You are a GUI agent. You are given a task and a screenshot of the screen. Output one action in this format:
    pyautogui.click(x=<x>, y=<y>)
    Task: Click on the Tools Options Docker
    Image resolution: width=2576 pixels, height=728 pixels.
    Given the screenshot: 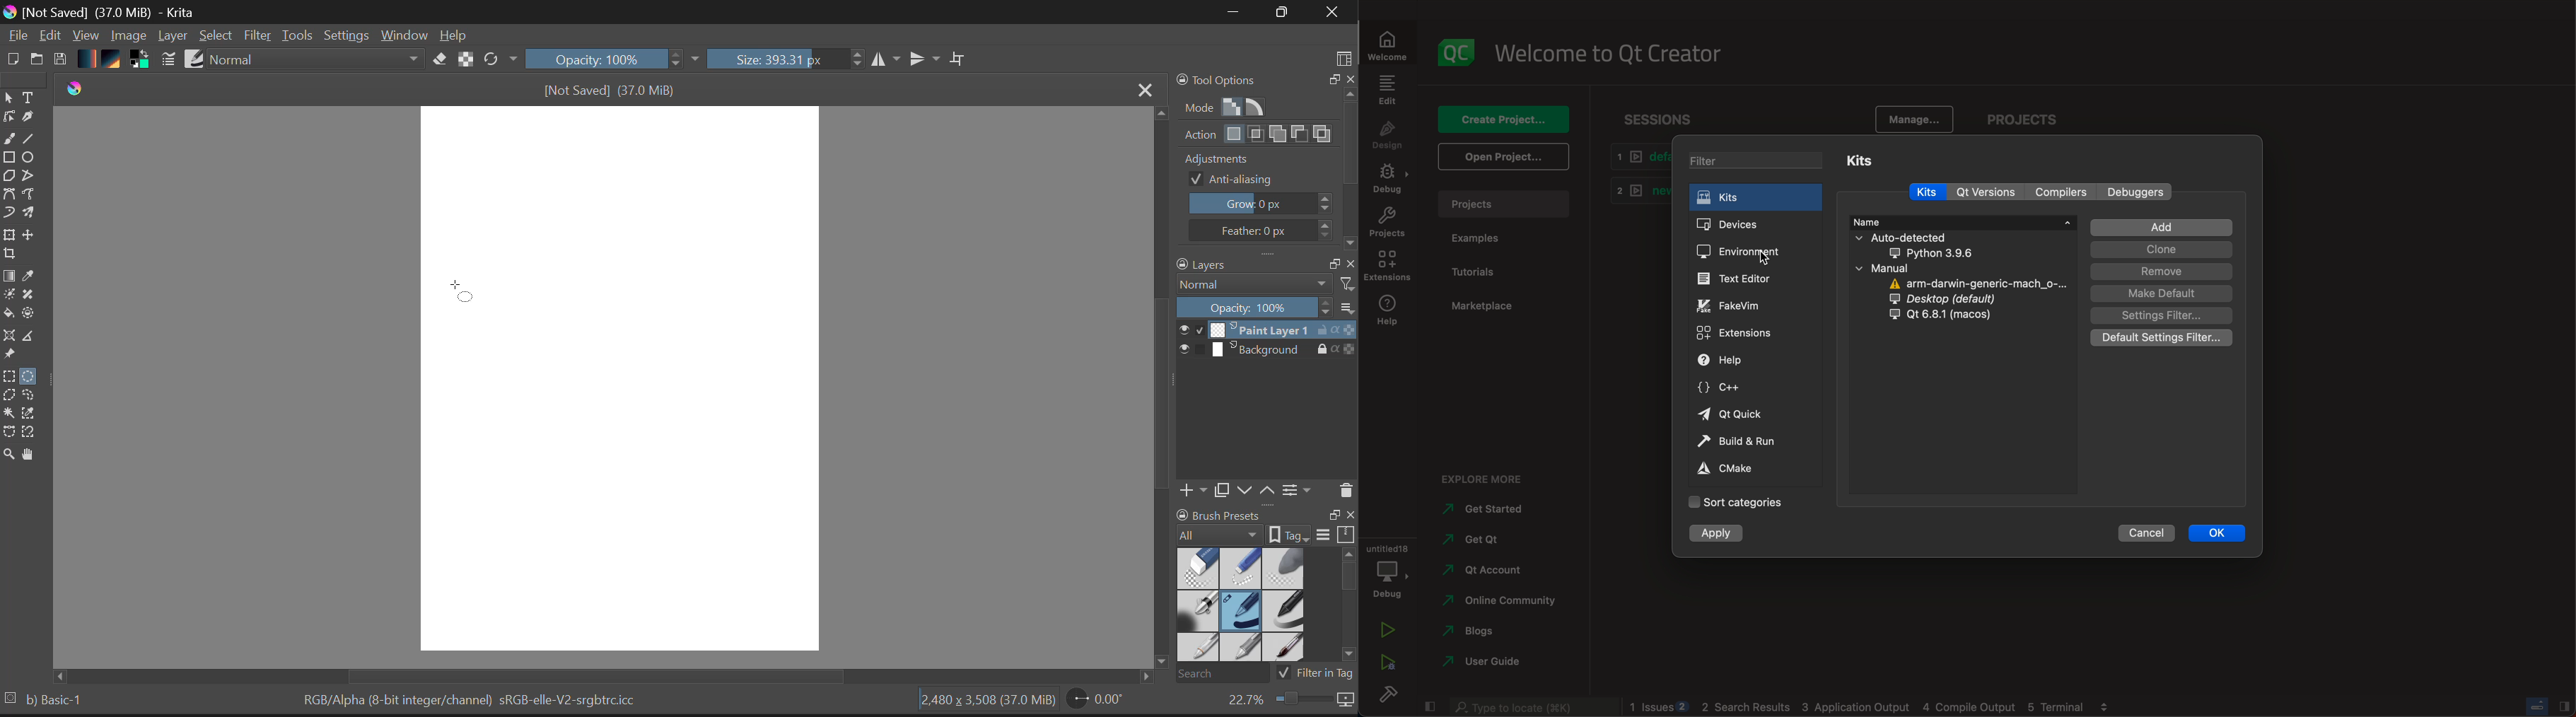 What is the action you would take?
    pyautogui.click(x=1264, y=161)
    